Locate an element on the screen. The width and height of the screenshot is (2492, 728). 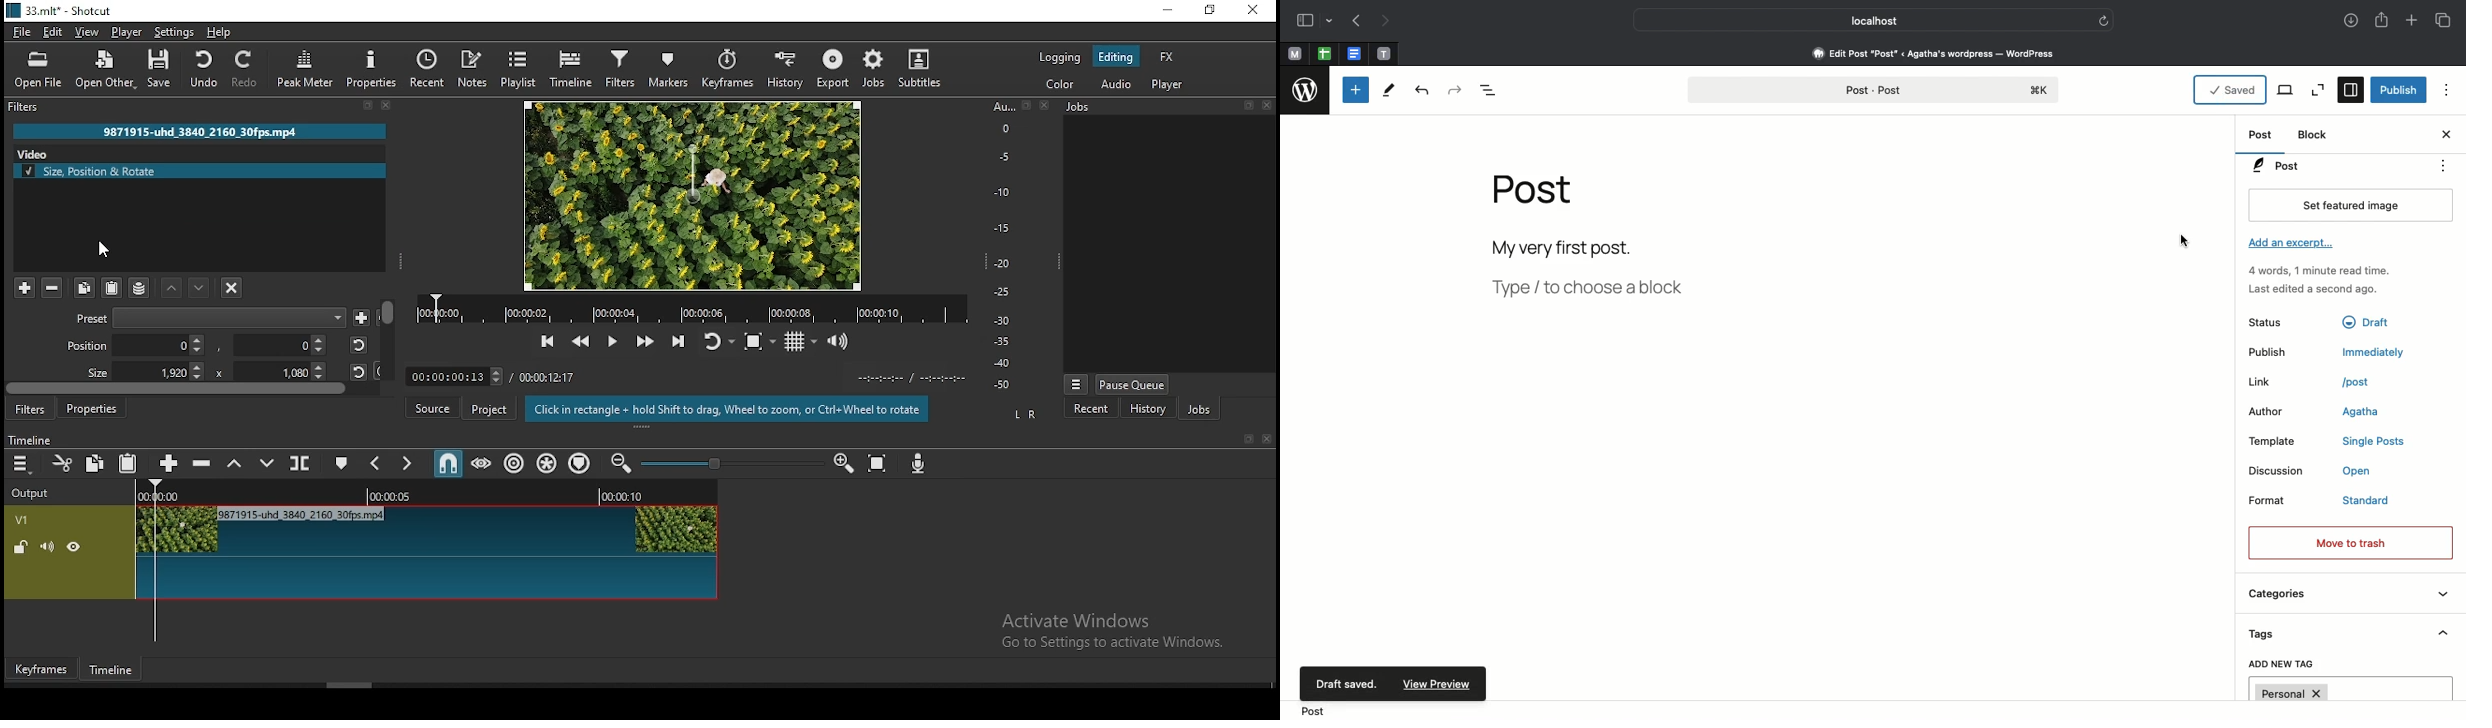
 is located at coordinates (1078, 106).